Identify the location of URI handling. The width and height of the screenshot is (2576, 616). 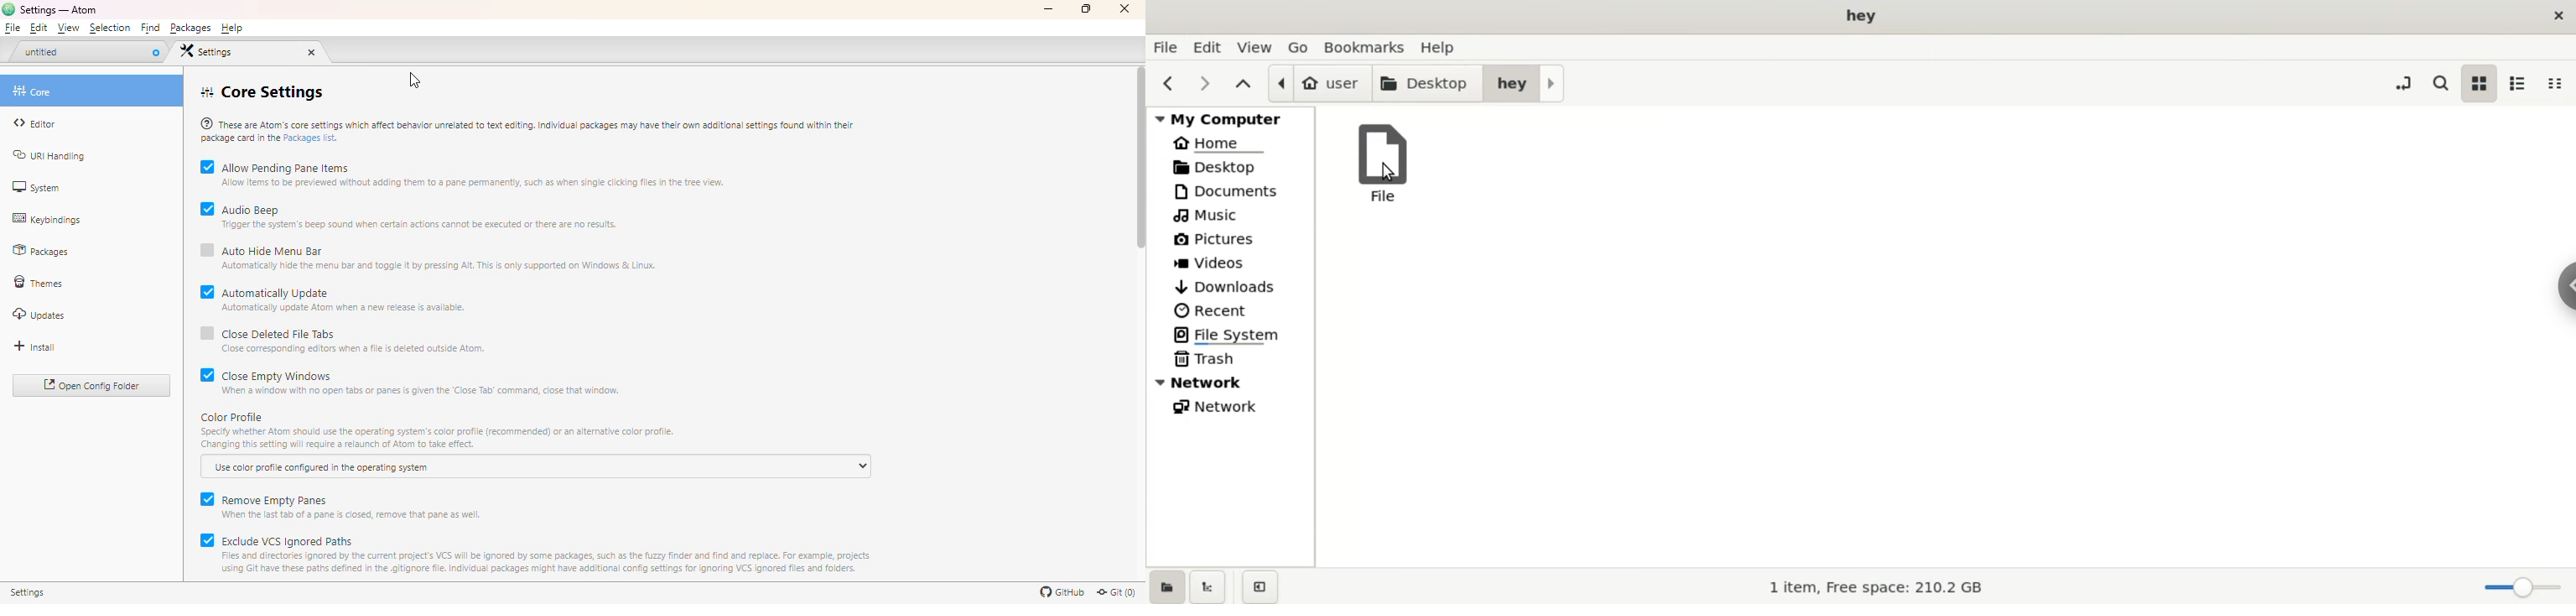
(49, 156).